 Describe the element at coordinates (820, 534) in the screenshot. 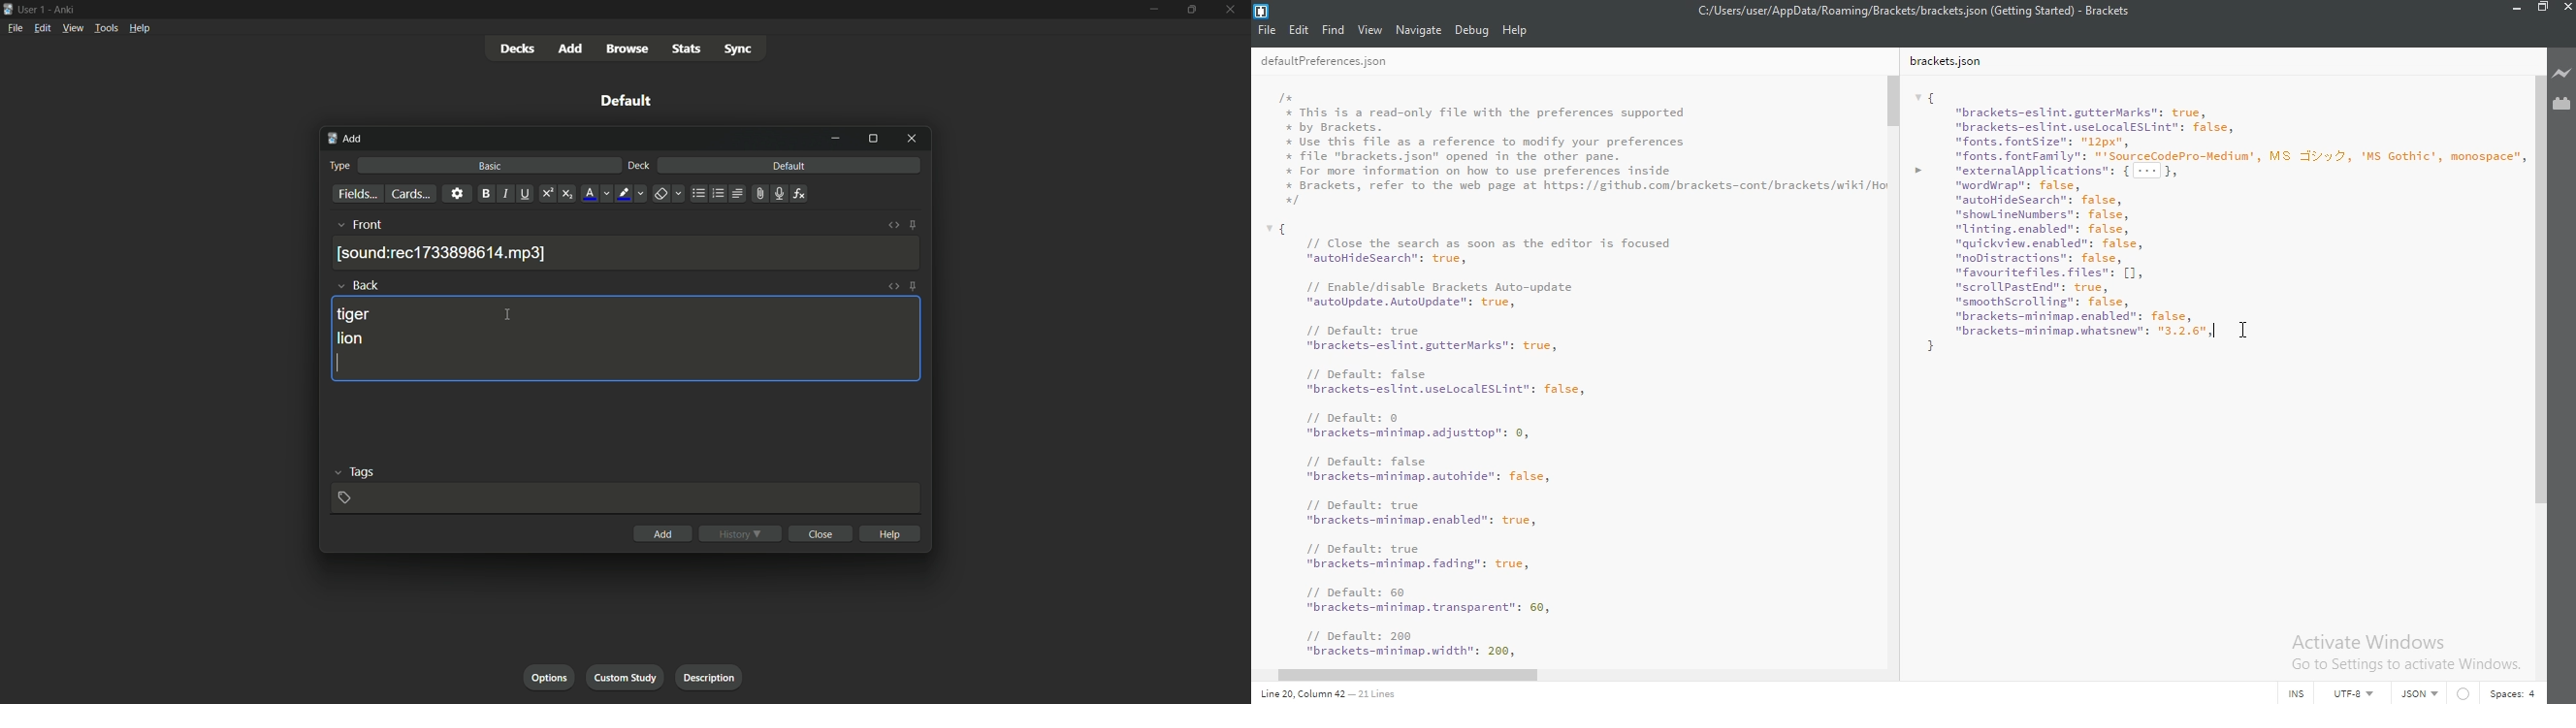

I see `close` at that location.